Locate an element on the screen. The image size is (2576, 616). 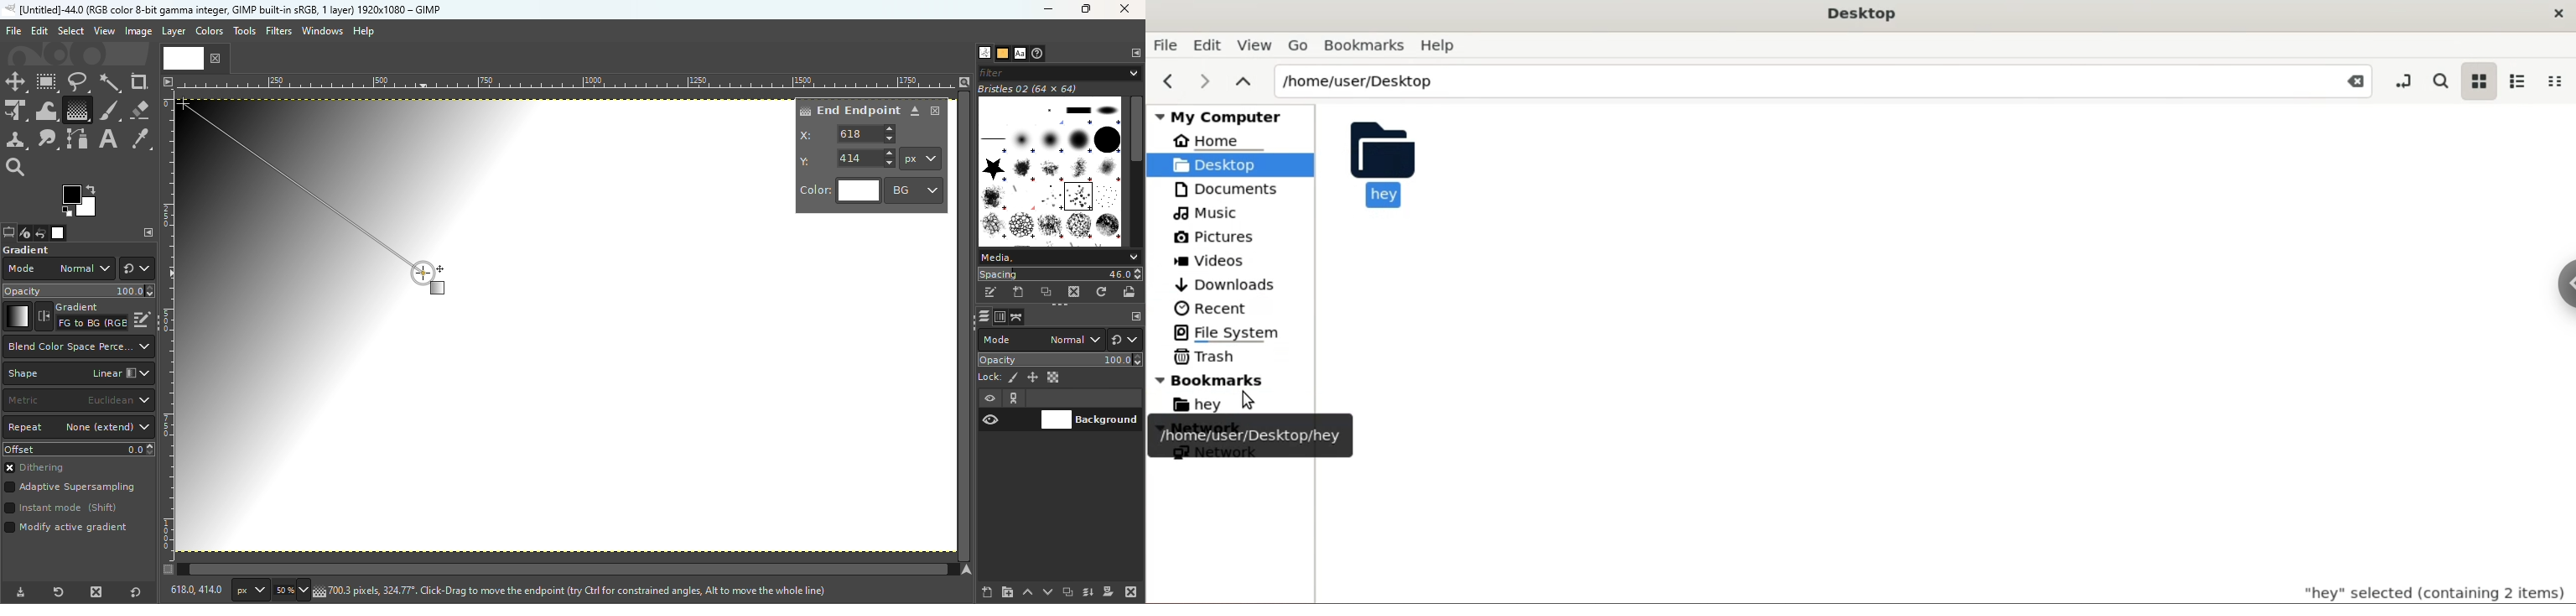
Help is located at coordinates (366, 31).